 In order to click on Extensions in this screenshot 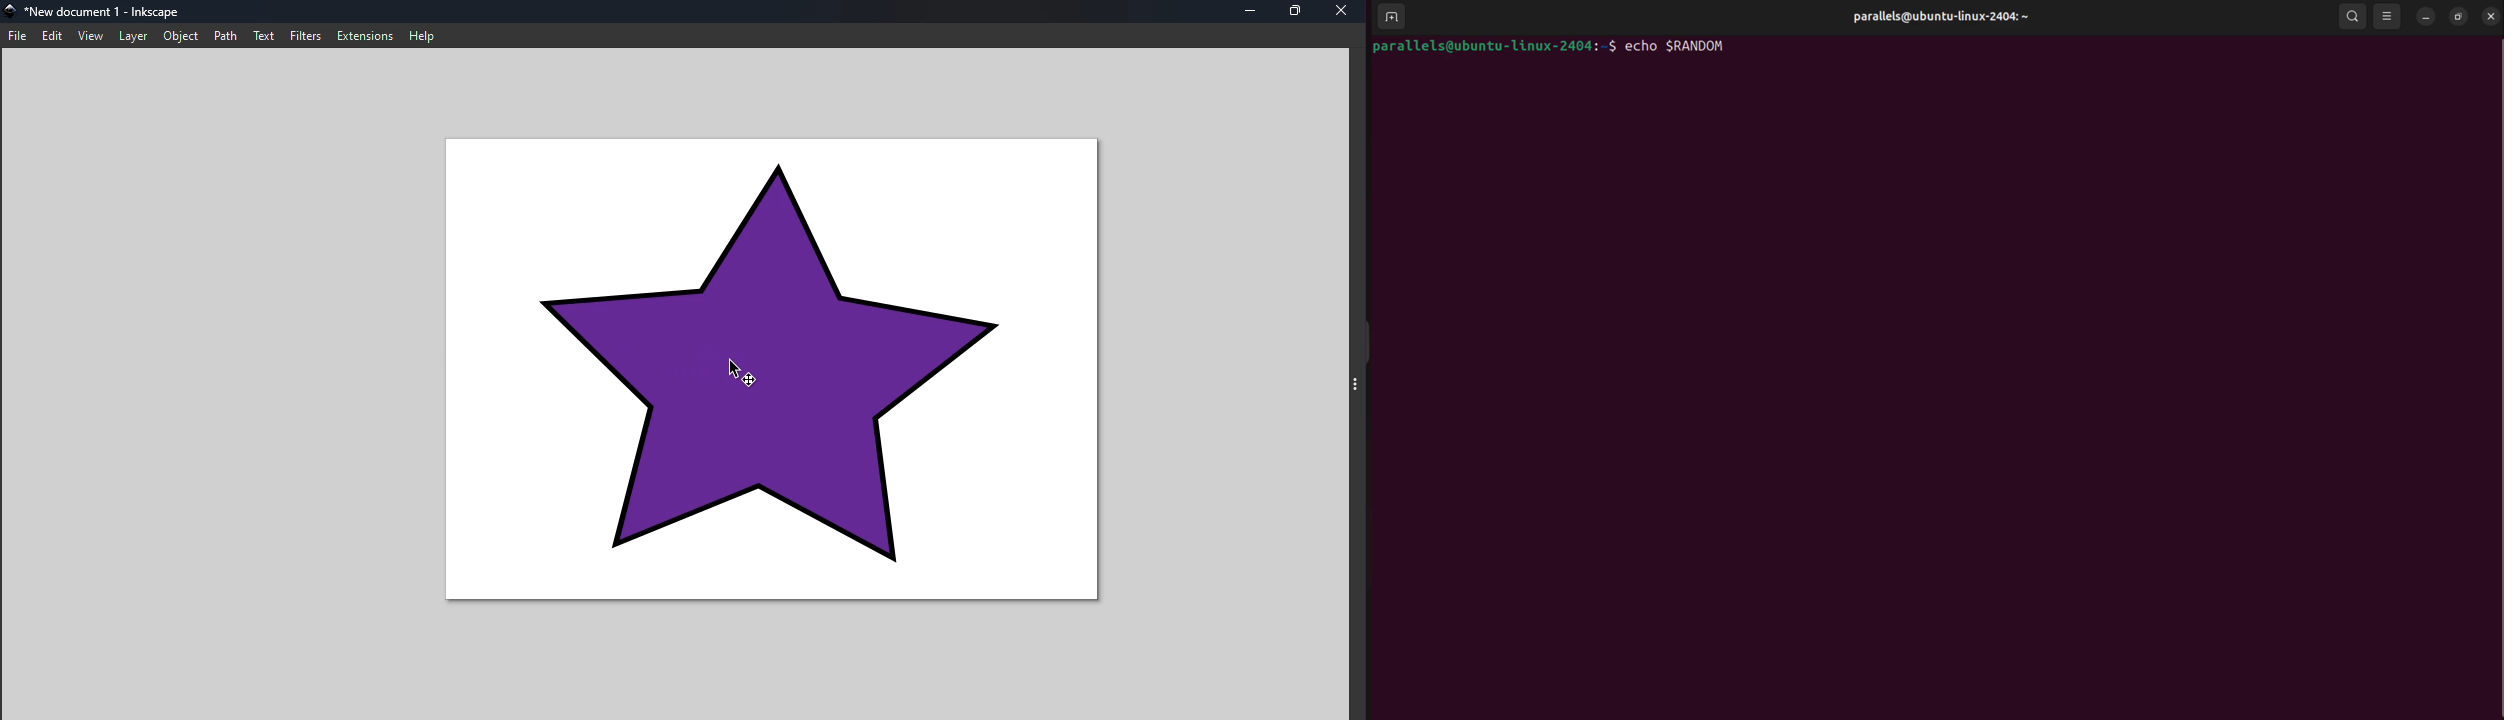, I will do `click(362, 34)`.